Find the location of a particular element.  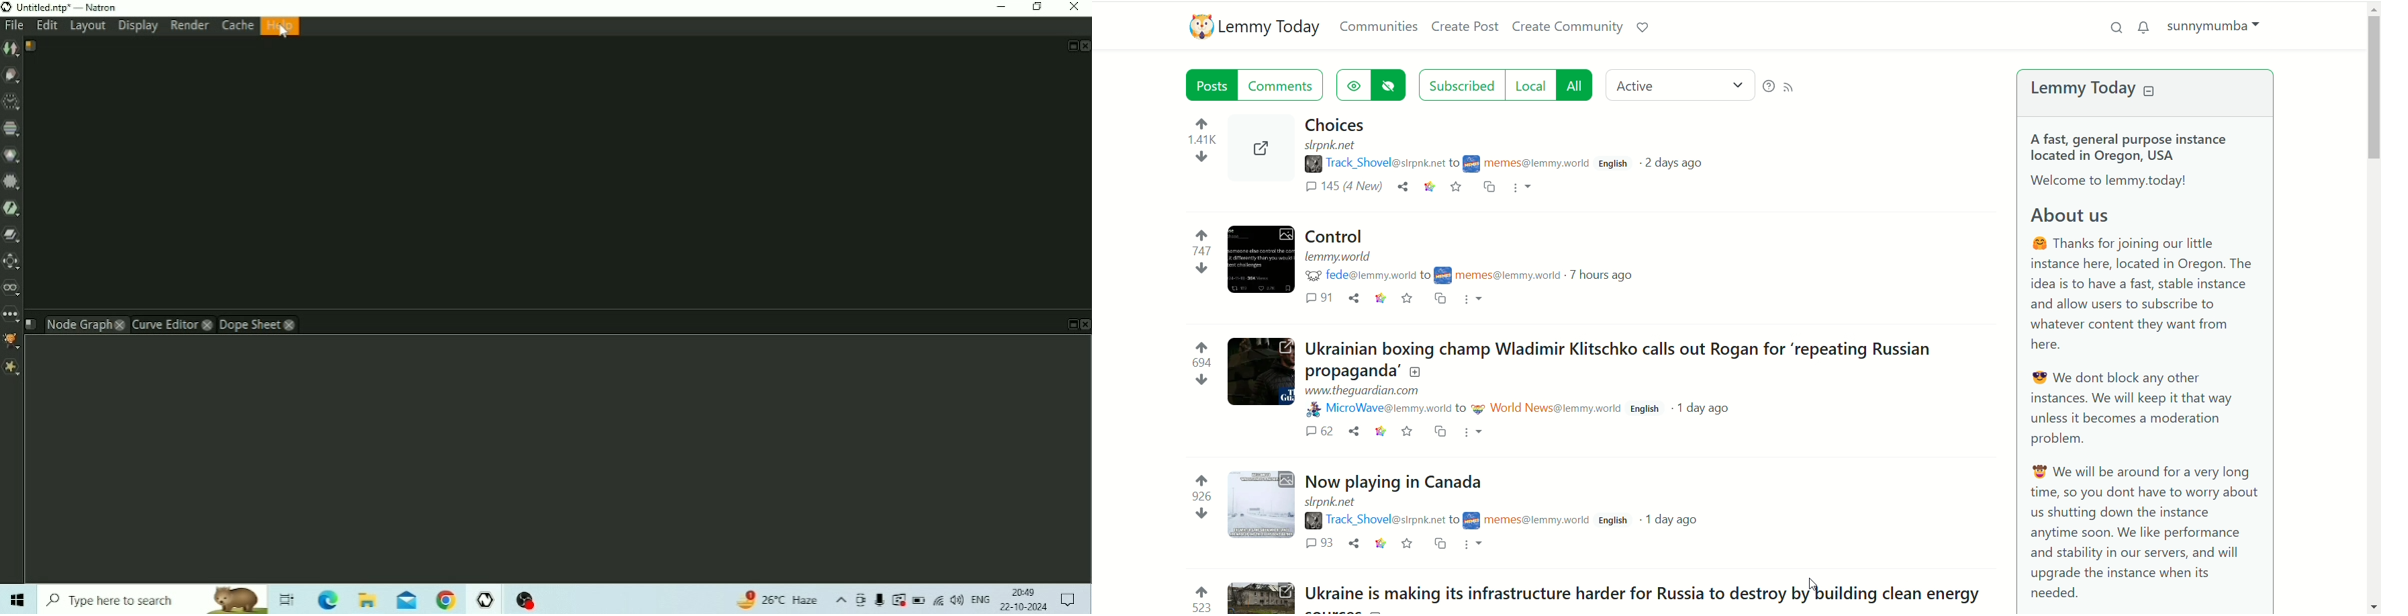

link is located at coordinates (1378, 298).